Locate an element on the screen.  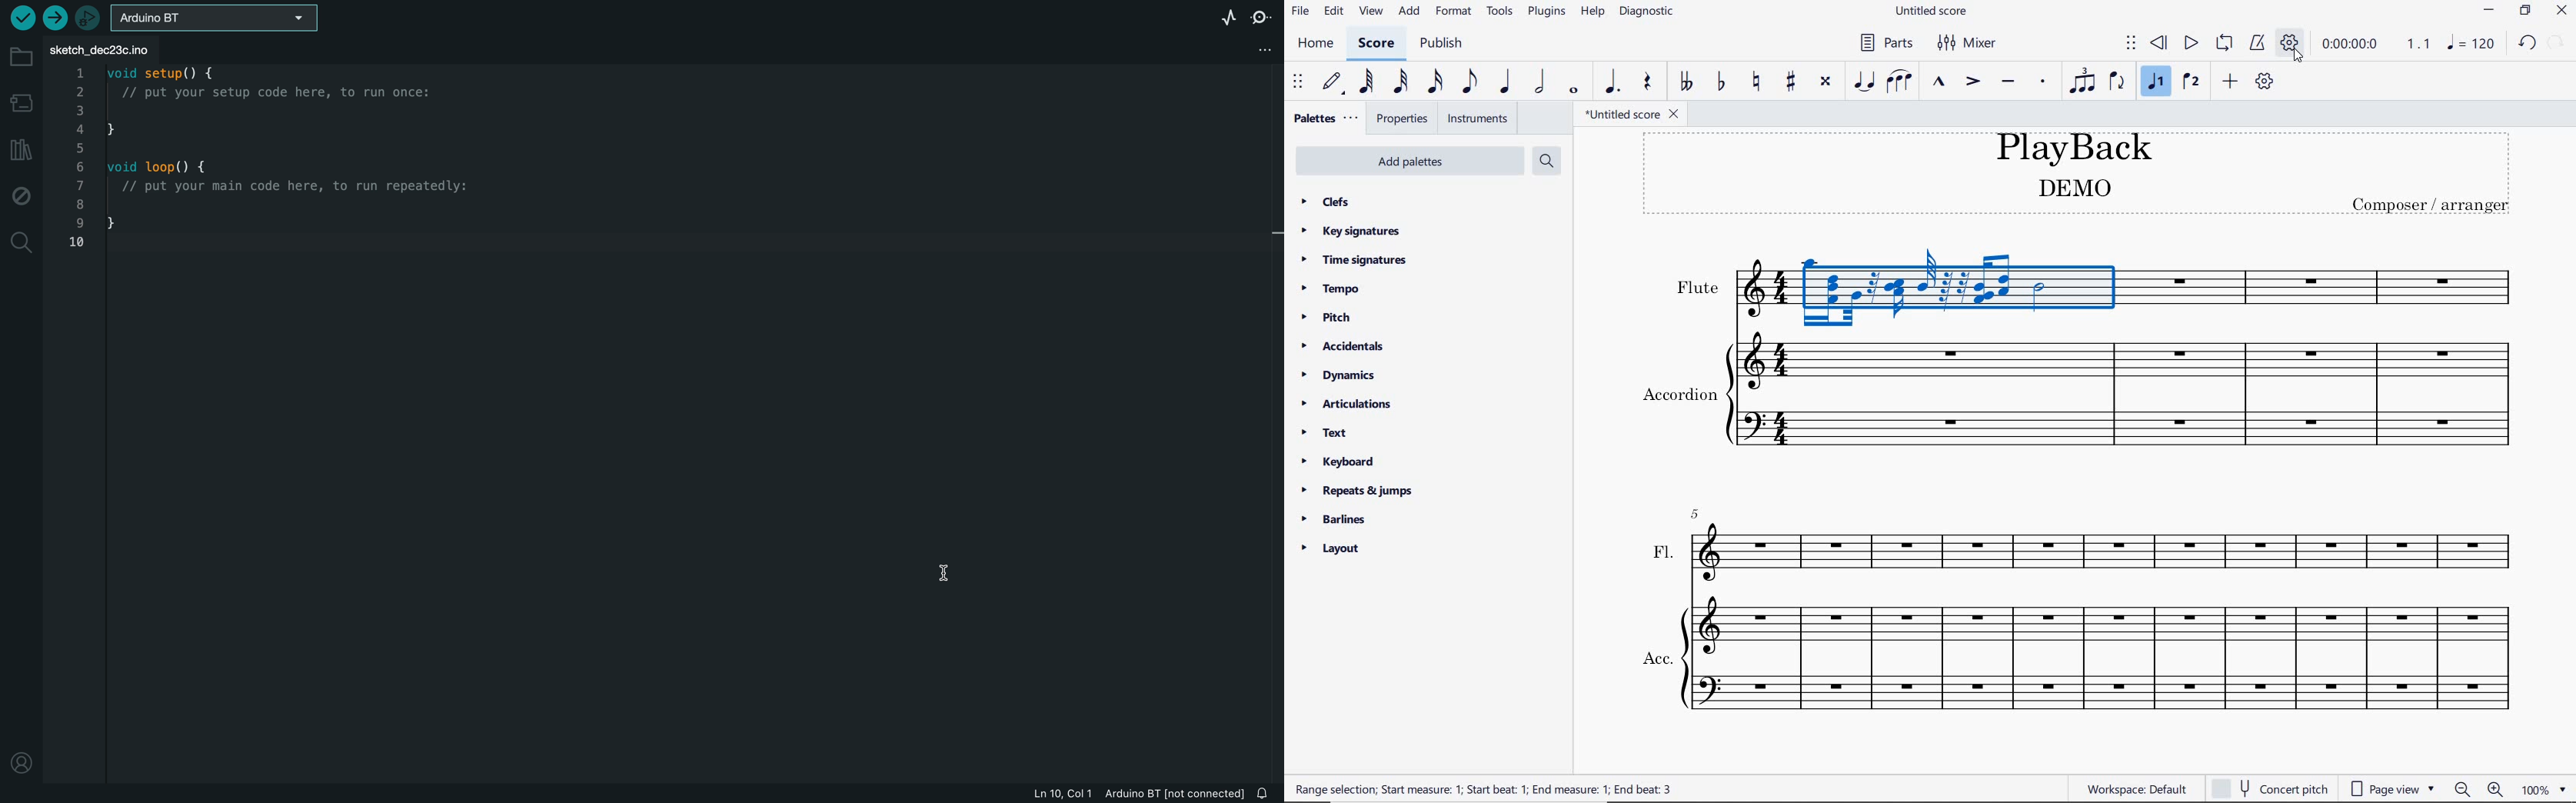
barlines is located at coordinates (1339, 520).